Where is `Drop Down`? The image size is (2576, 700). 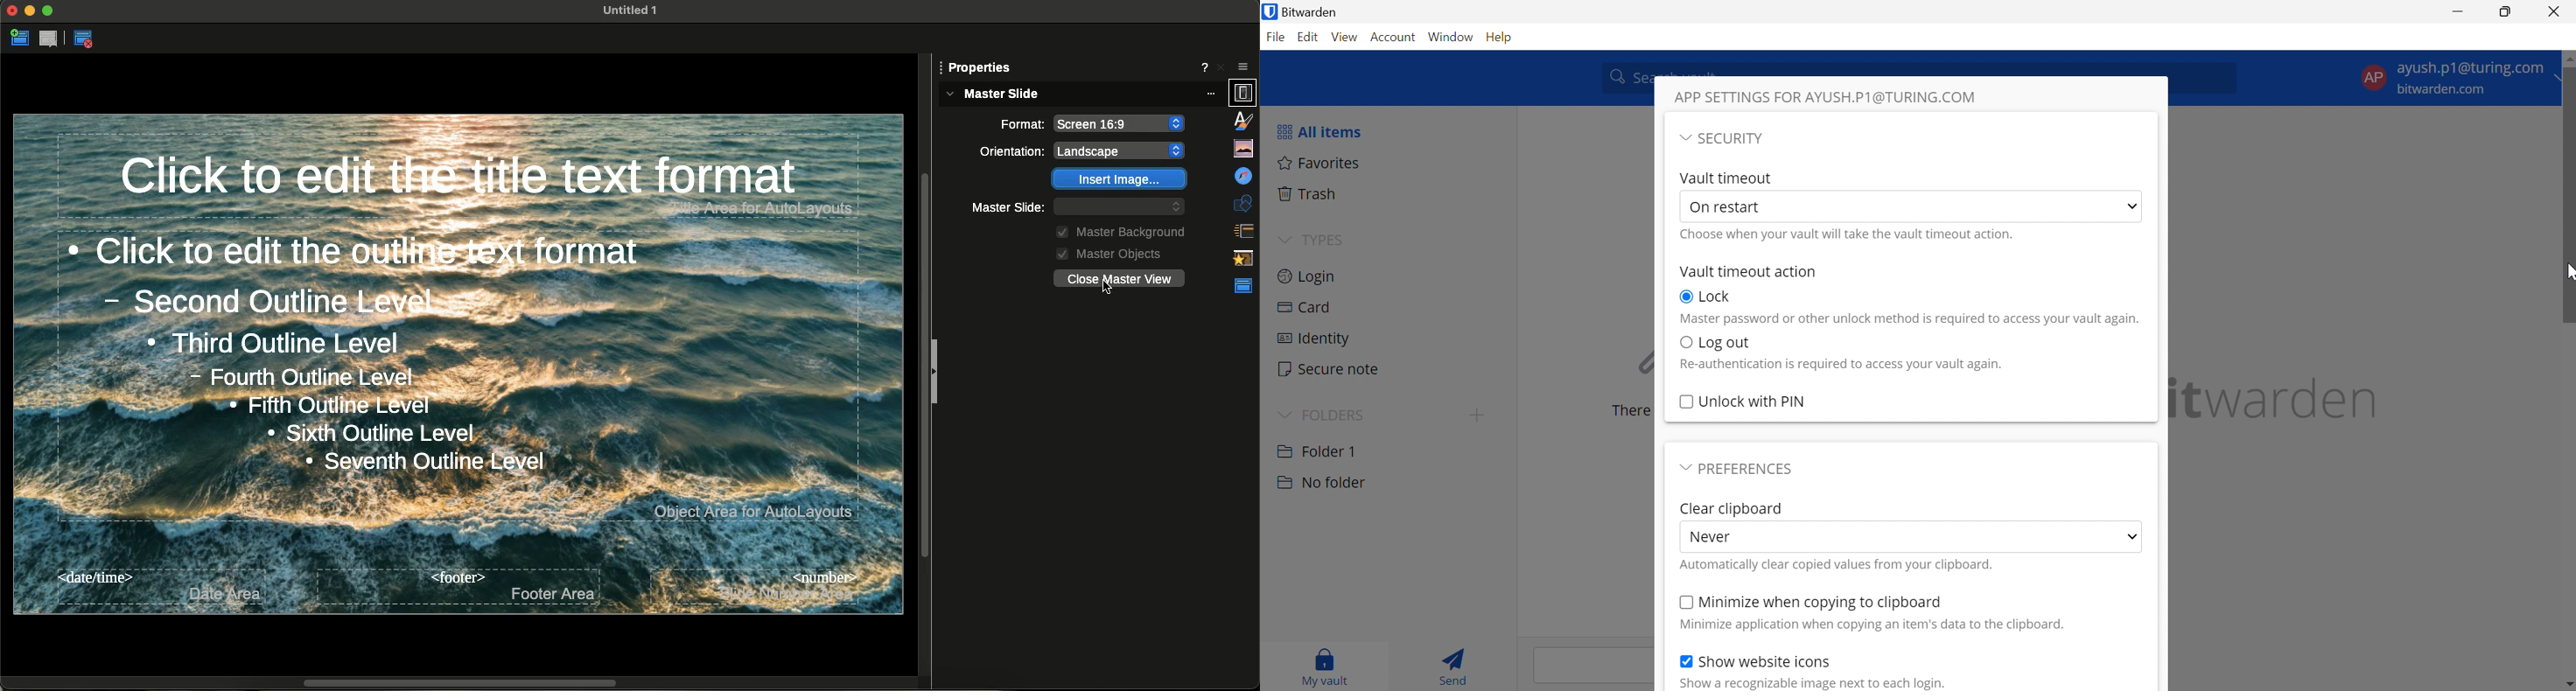 Drop Down is located at coordinates (1682, 467).